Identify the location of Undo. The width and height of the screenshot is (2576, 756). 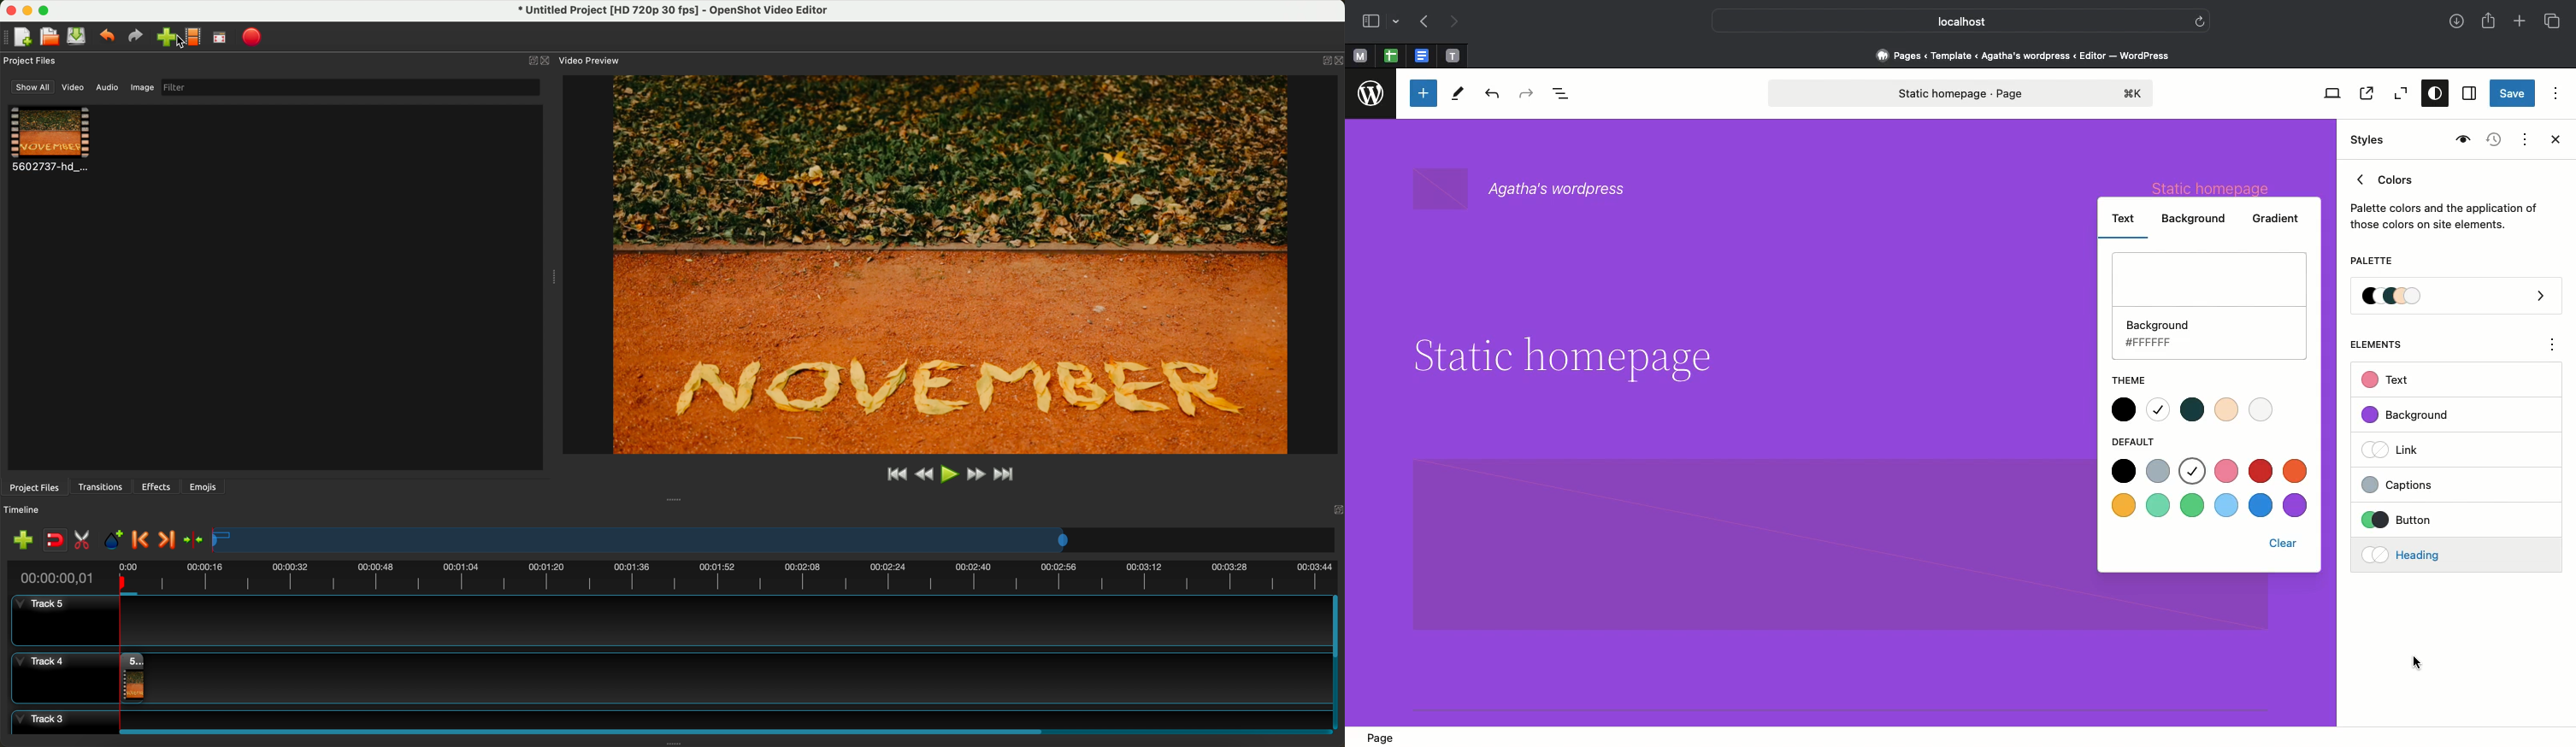
(1492, 95).